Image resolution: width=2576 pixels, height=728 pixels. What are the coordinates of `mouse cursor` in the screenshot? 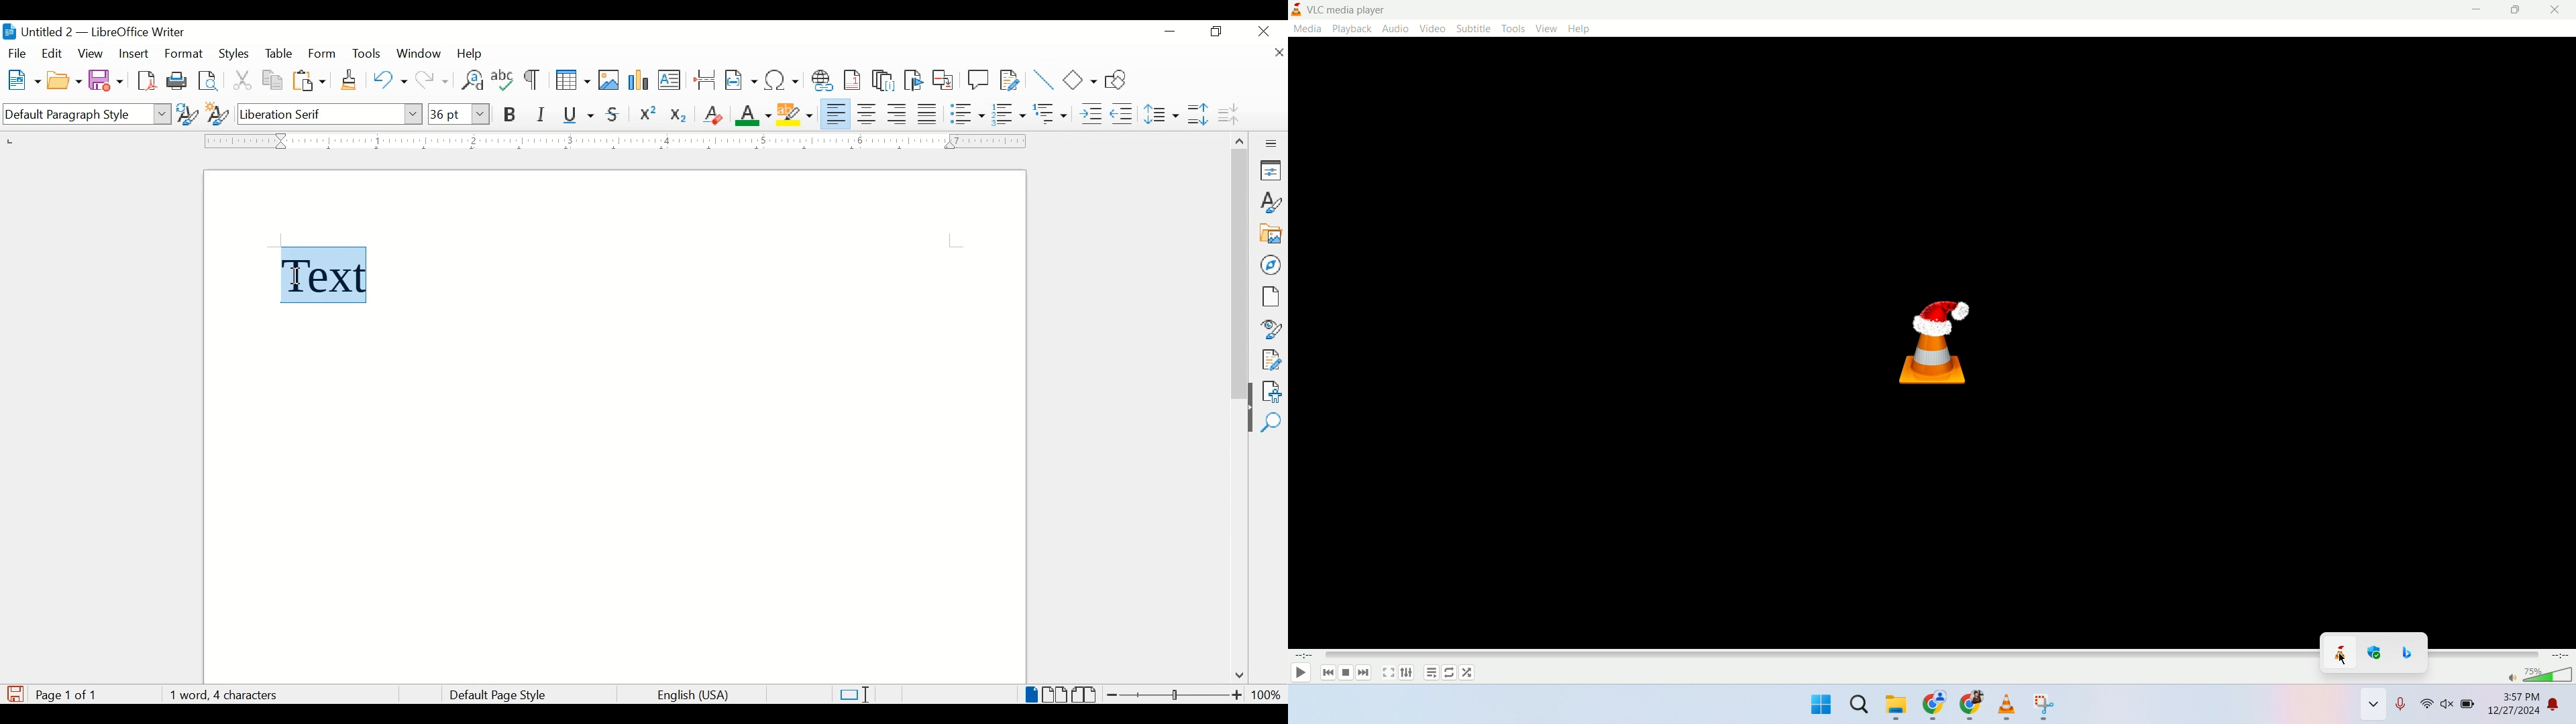 It's located at (2342, 658).